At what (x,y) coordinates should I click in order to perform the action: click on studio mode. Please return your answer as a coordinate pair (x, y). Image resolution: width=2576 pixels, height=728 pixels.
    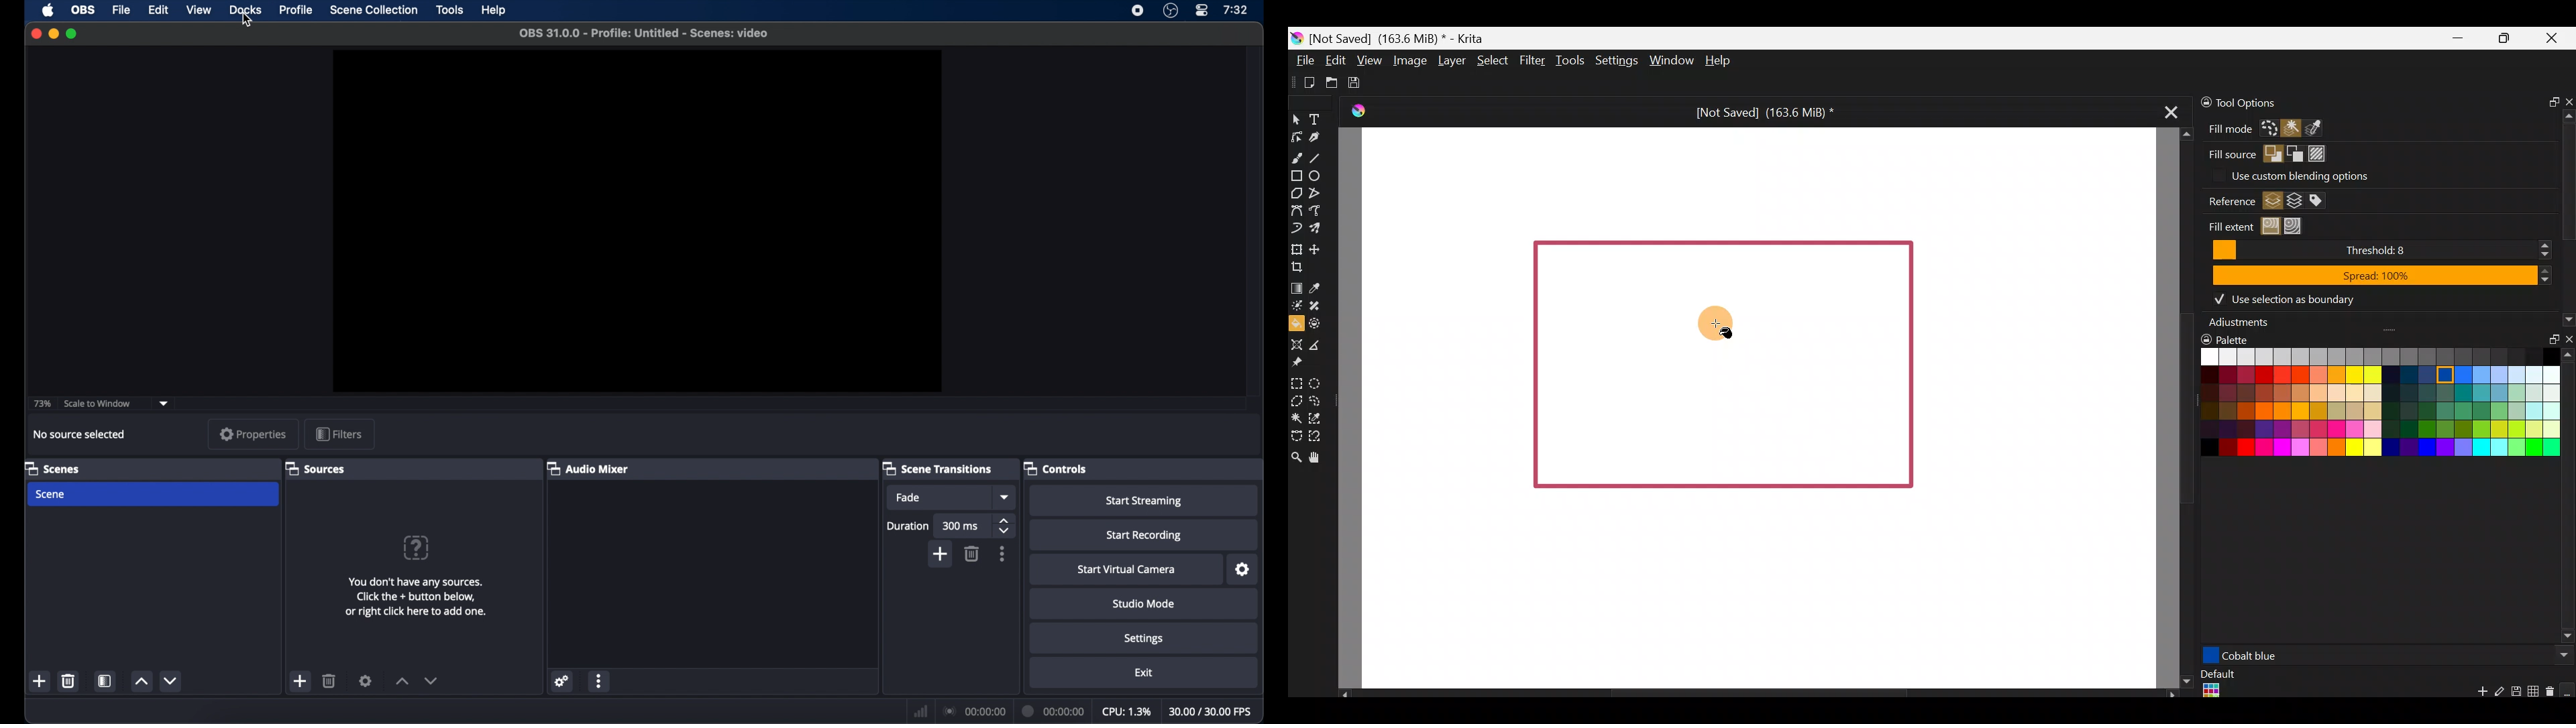
    Looking at the image, I should click on (1144, 604).